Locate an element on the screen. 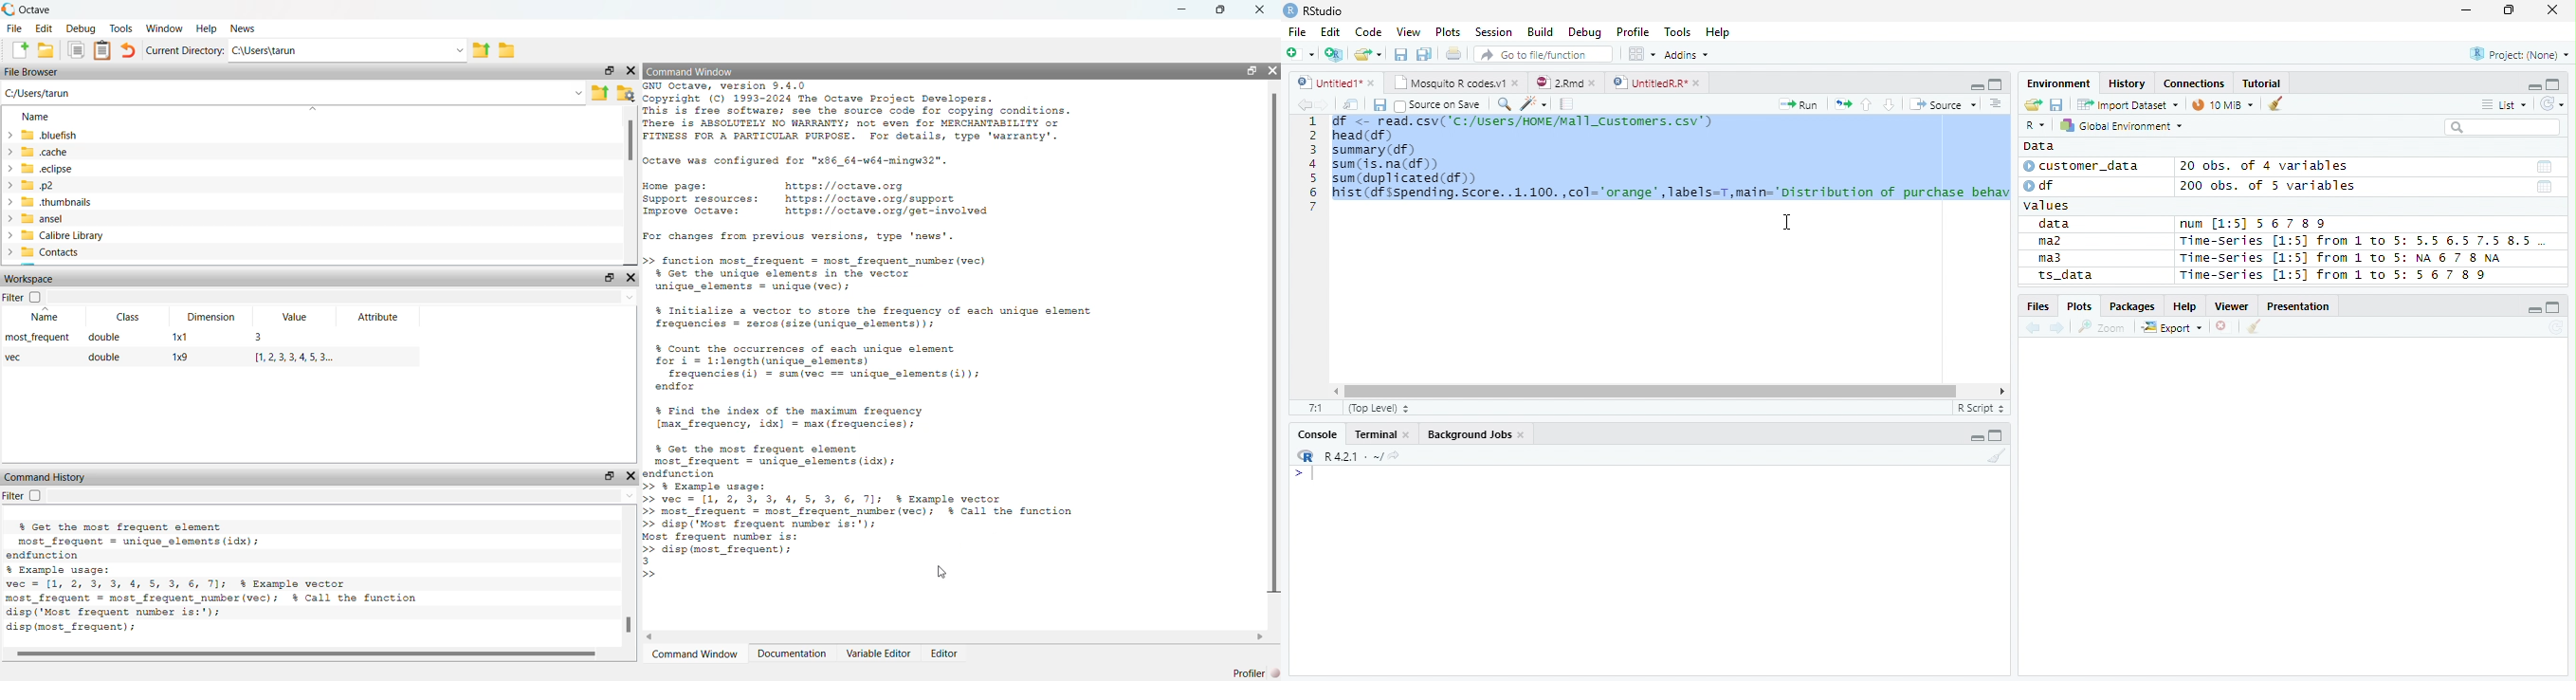 This screenshot has width=2576, height=700. Undock Widget is located at coordinates (609, 71).